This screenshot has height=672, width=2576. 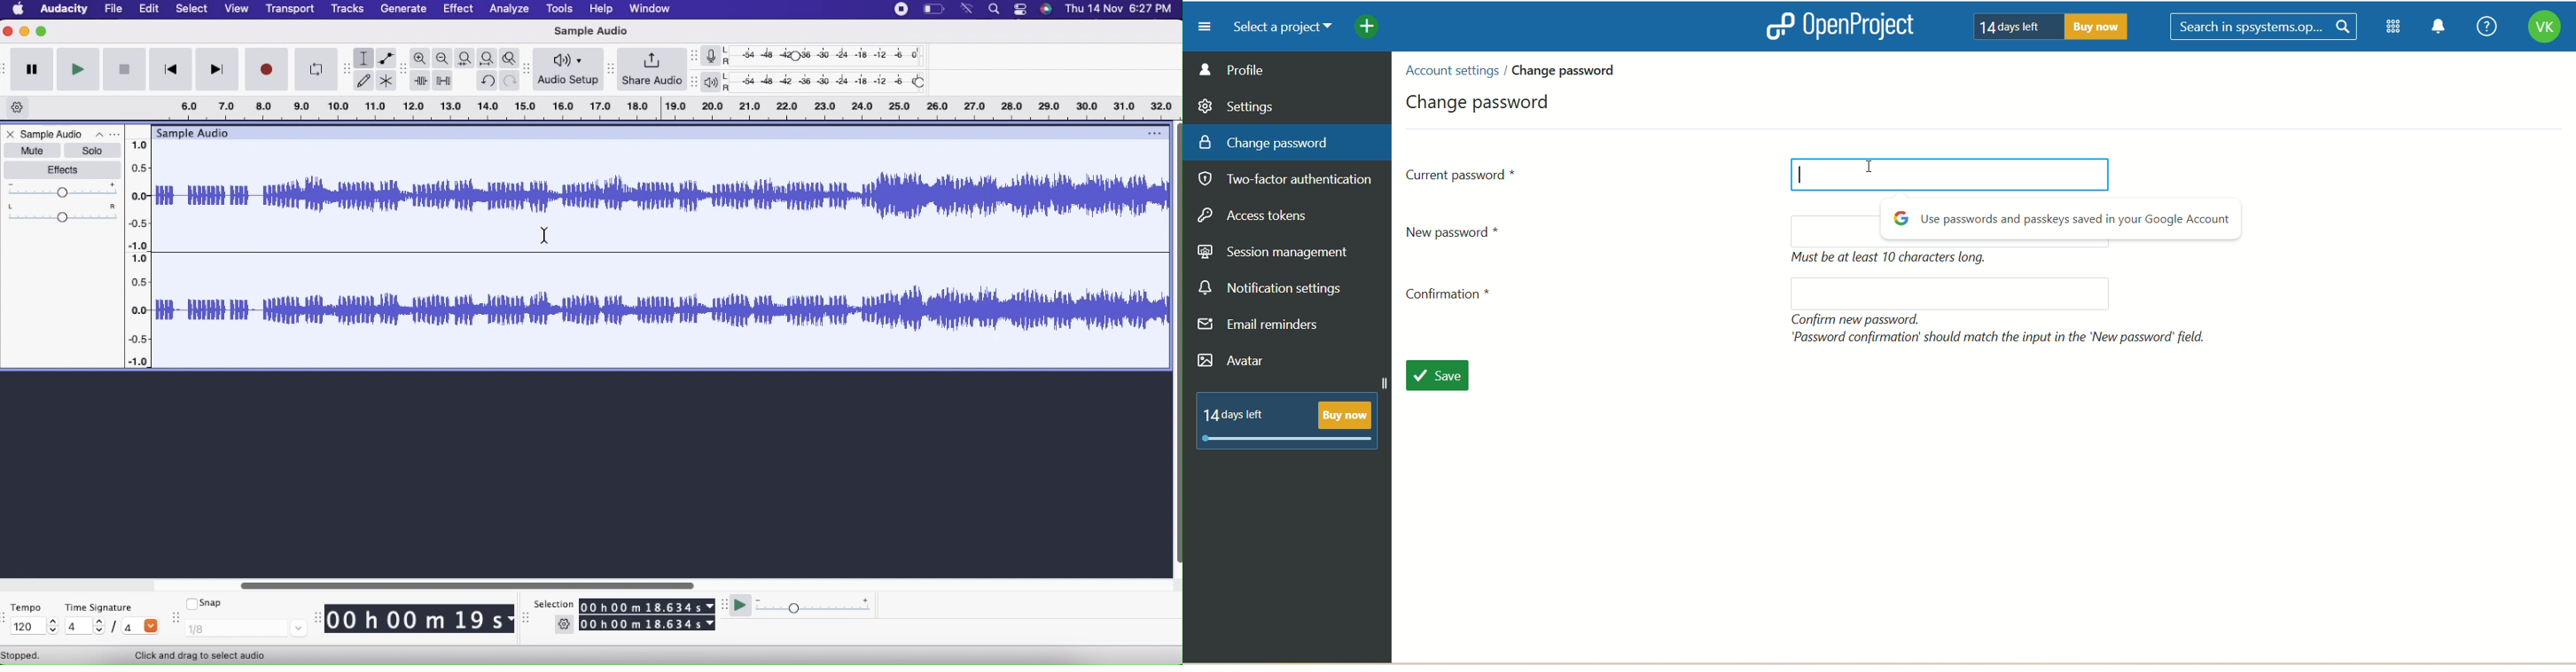 I want to click on siri, so click(x=1049, y=12).